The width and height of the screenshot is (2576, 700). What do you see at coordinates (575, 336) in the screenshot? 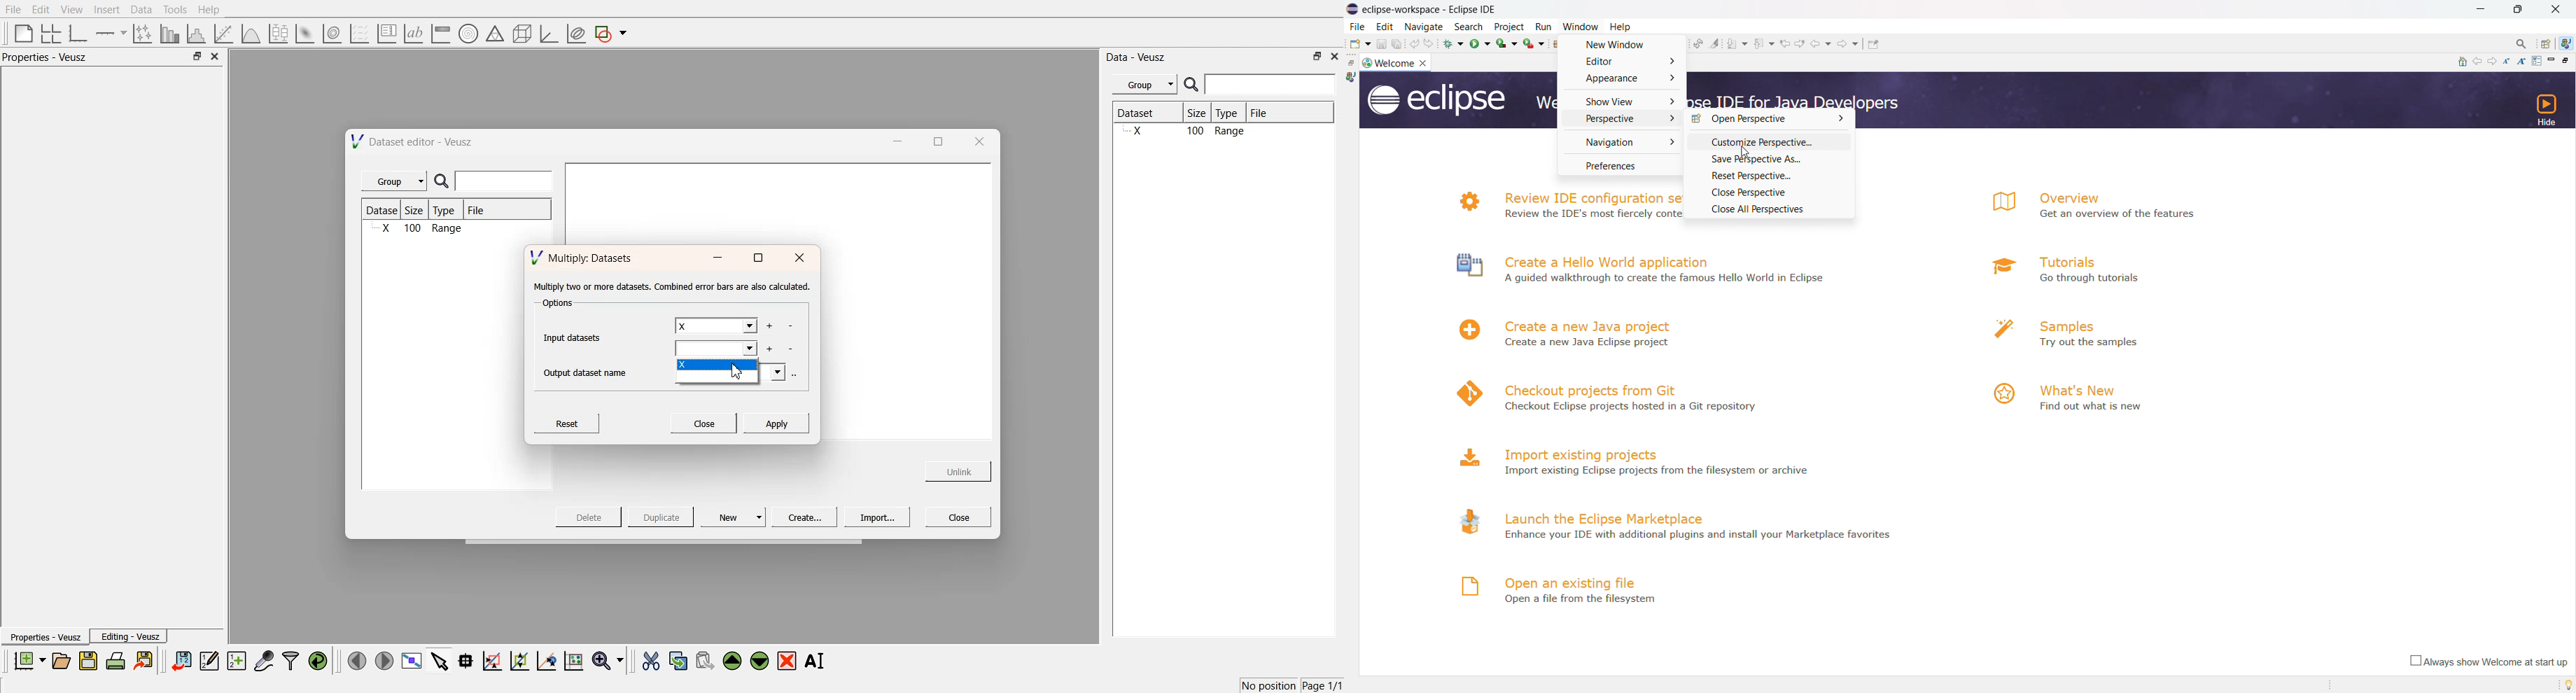
I see `Input datasets` at bounding box center [575, 336].